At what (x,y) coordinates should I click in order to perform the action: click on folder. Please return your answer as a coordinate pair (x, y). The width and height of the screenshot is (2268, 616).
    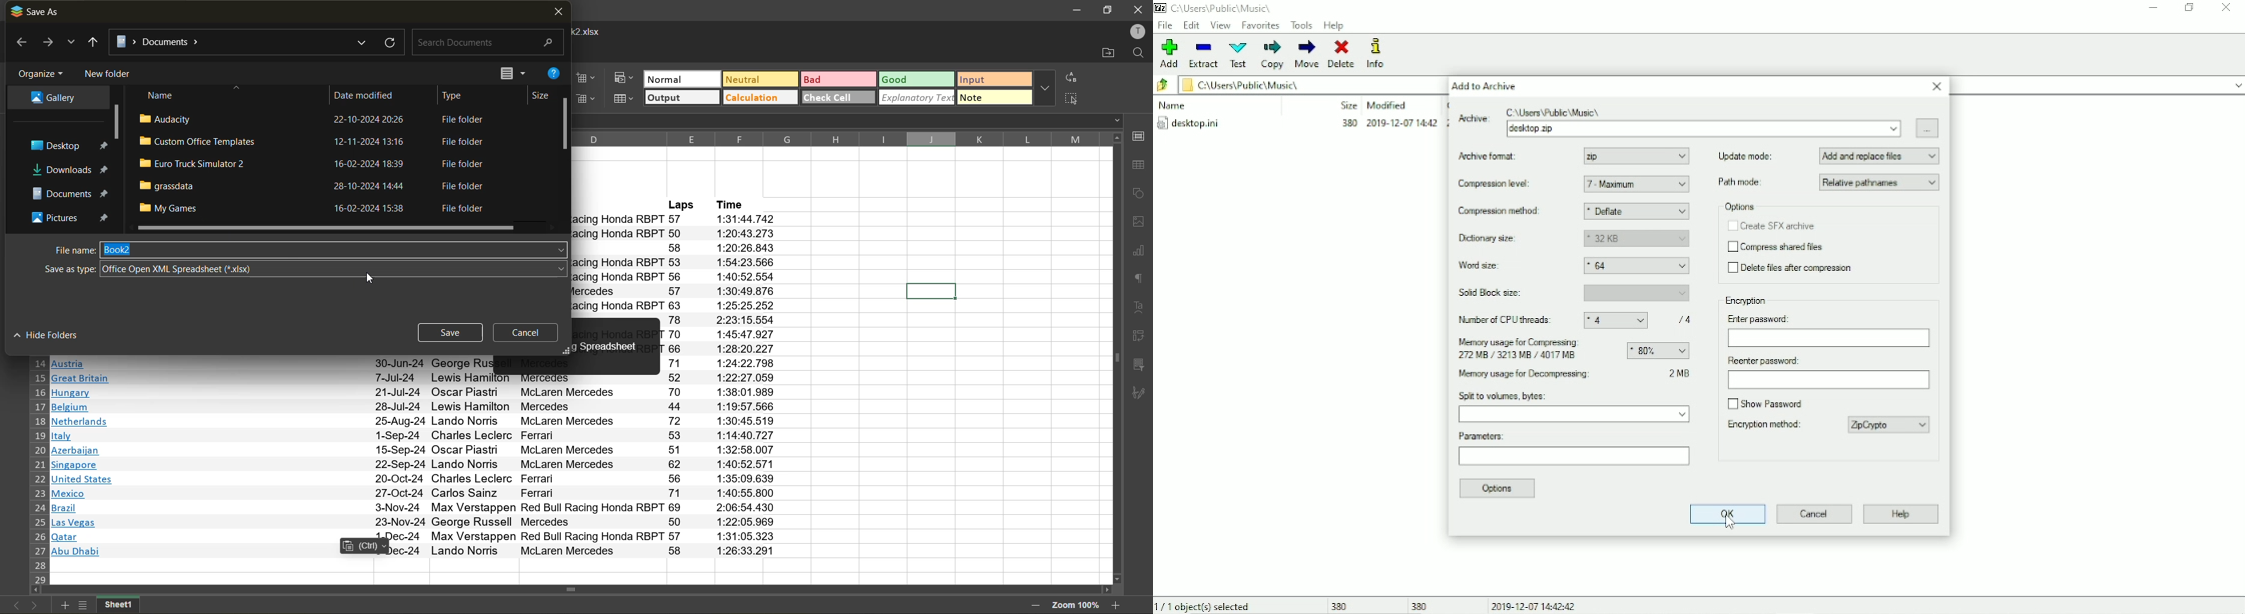
    Looking at the image, I should click on (66, 191).